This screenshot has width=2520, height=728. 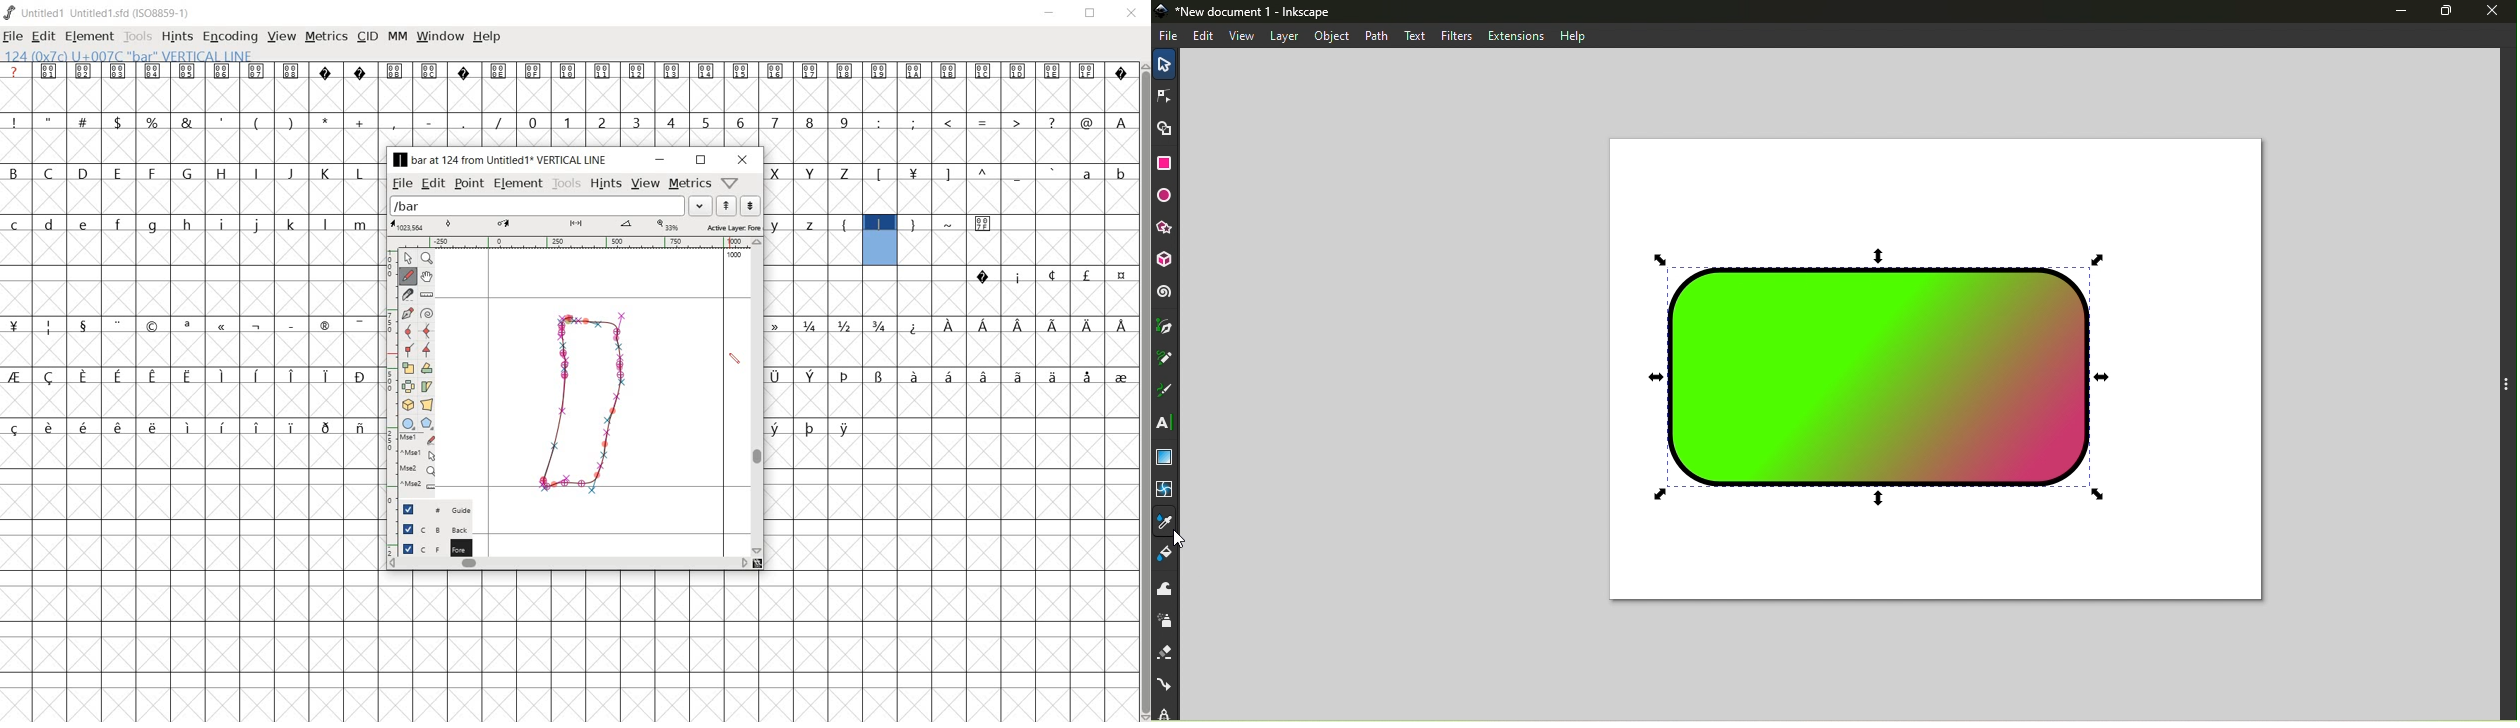 I want to click on help/window, so click(x=731, y=182).